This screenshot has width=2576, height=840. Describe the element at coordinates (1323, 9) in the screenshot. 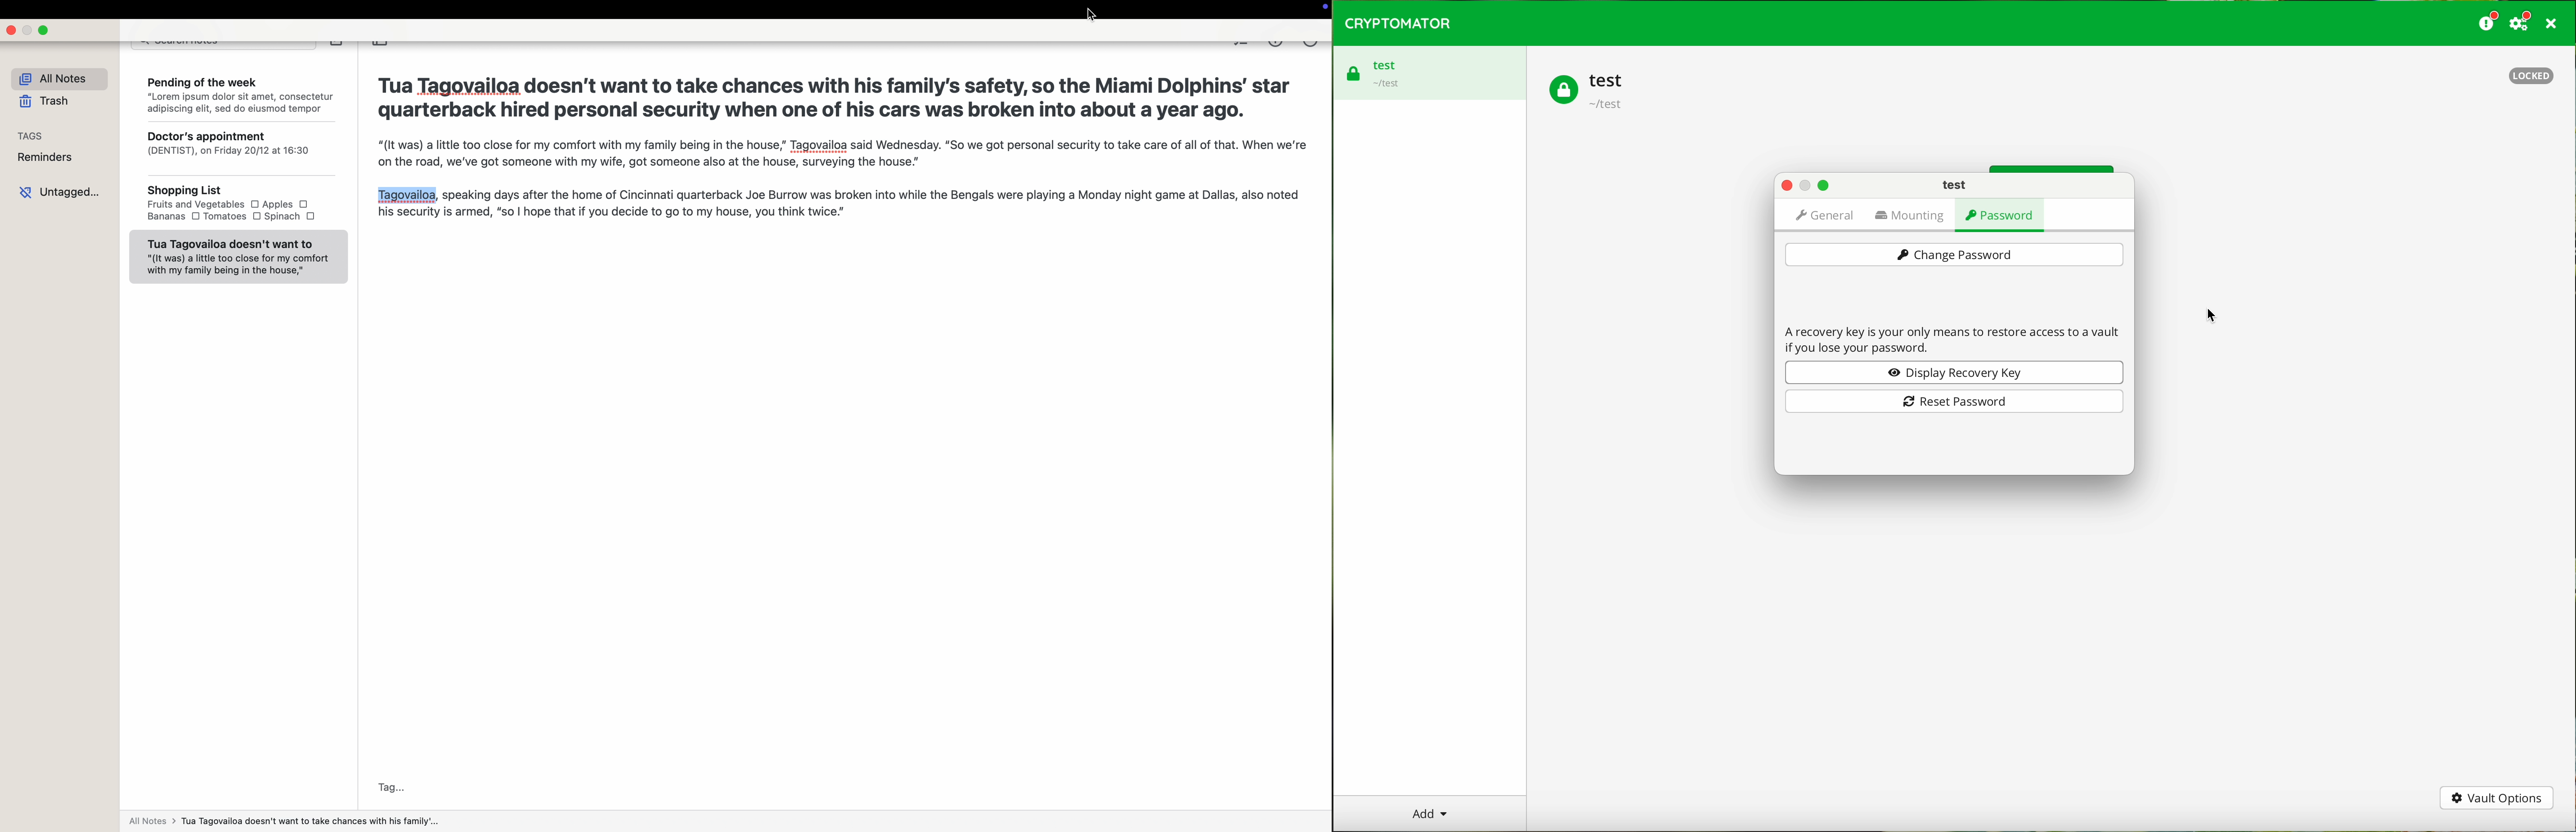

I see `screen controls` at that location.